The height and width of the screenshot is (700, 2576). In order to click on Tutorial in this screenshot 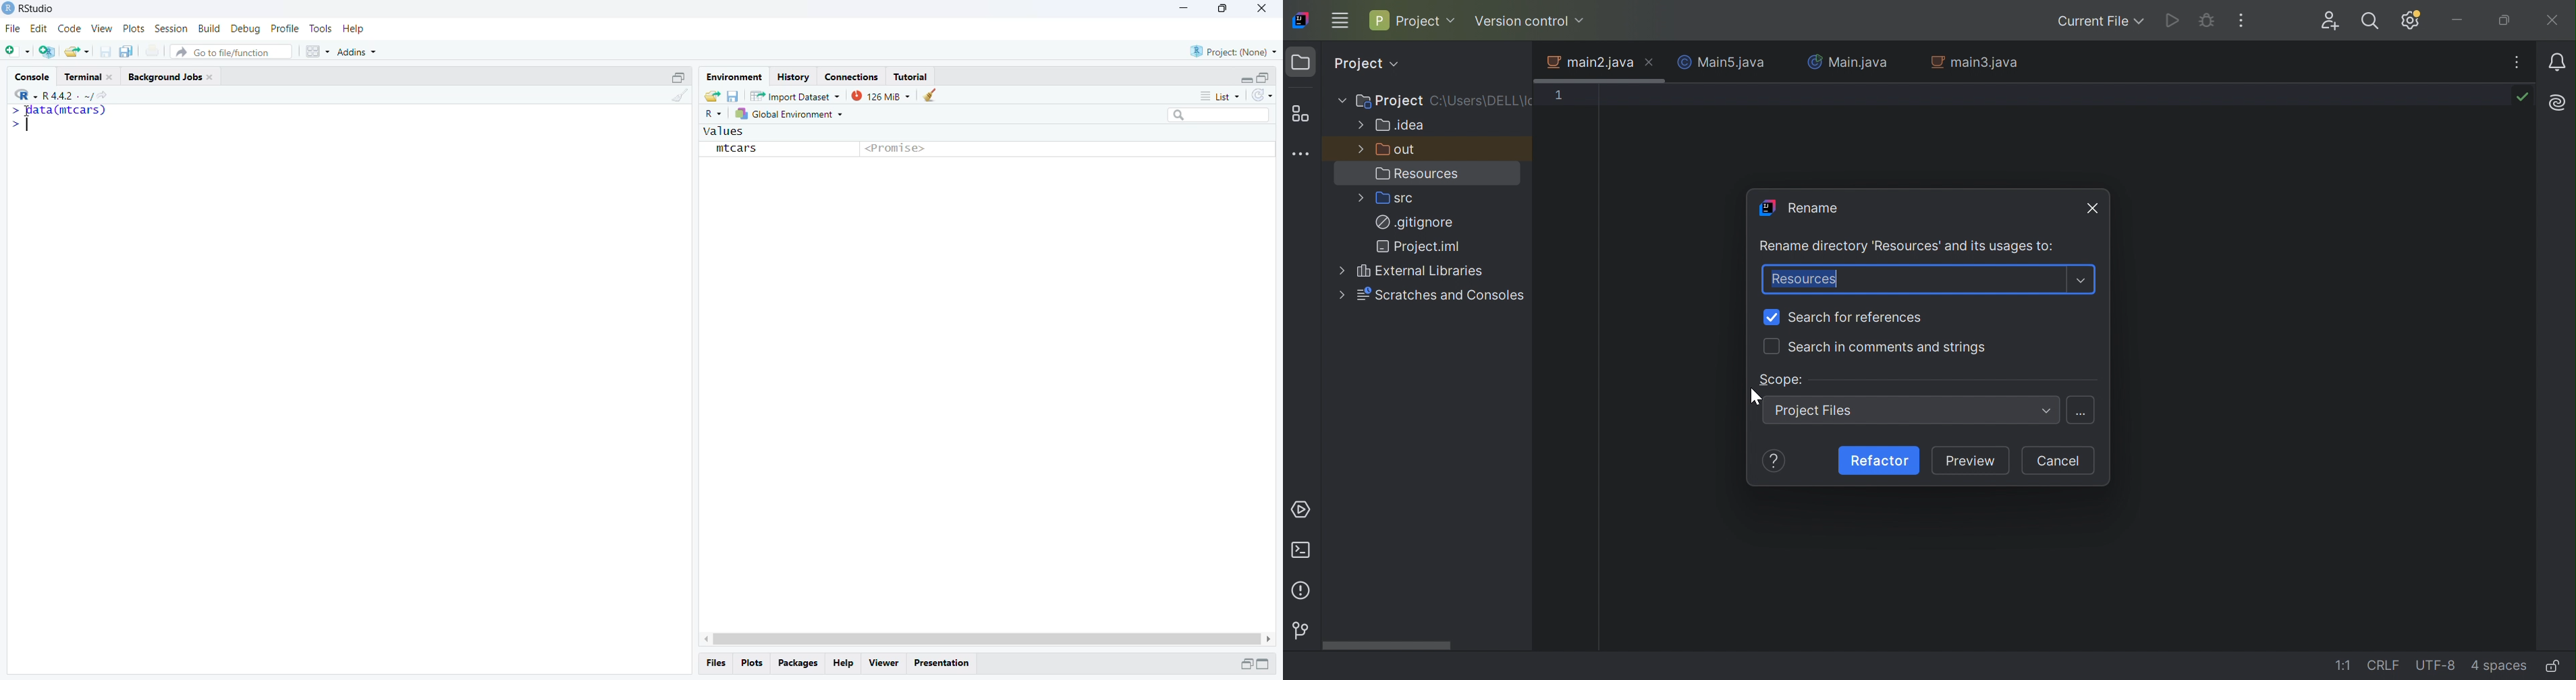, I will do `click(911, 76)`.